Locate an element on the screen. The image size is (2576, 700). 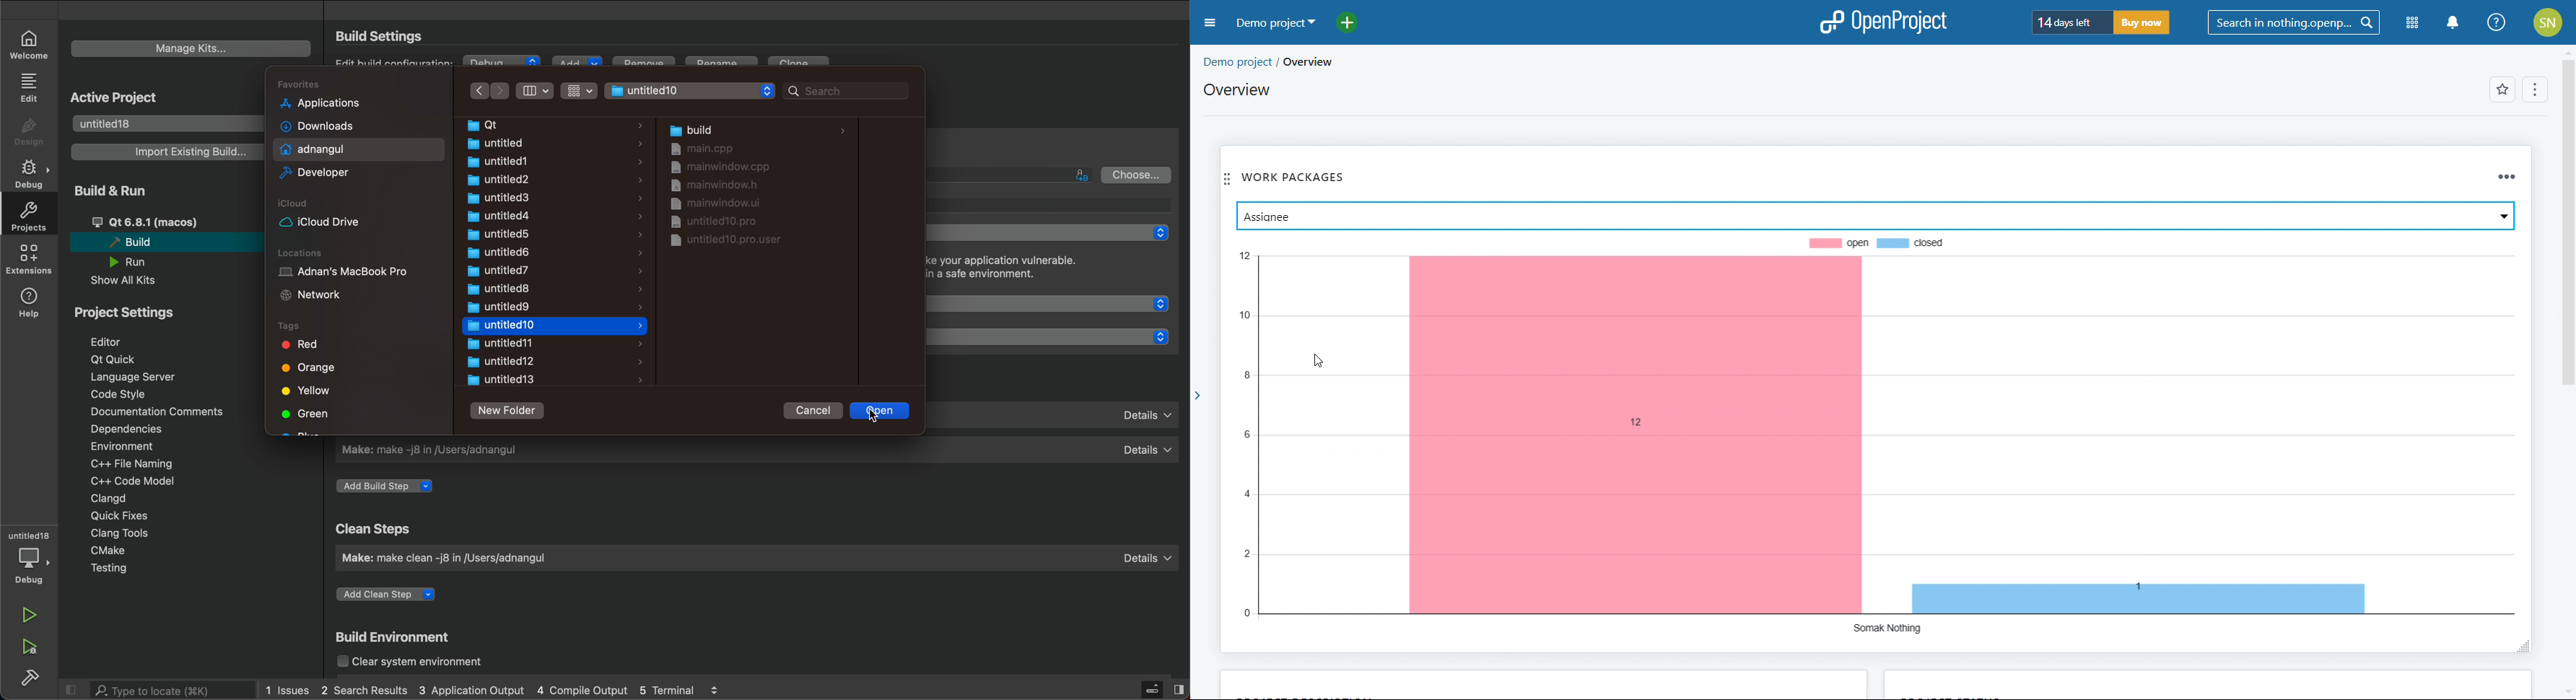
build environment is located at coordinates (402, 636).